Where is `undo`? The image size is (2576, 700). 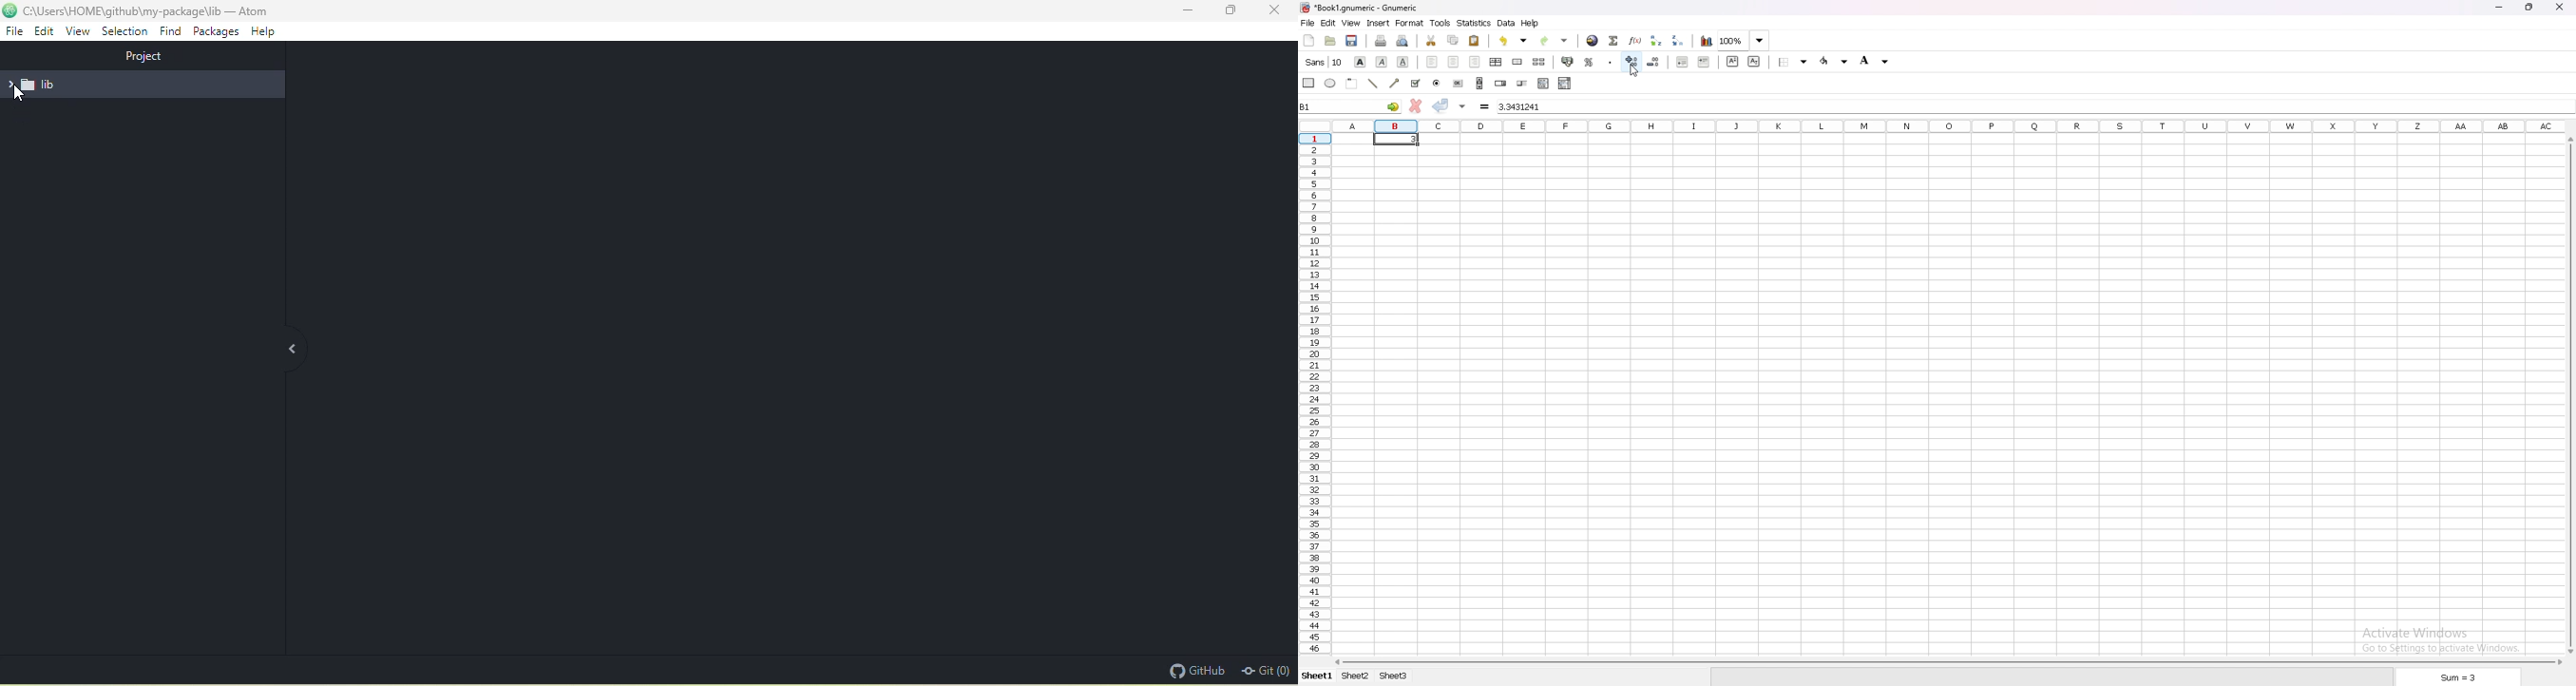 undo is located at coordinates (1514, 40).